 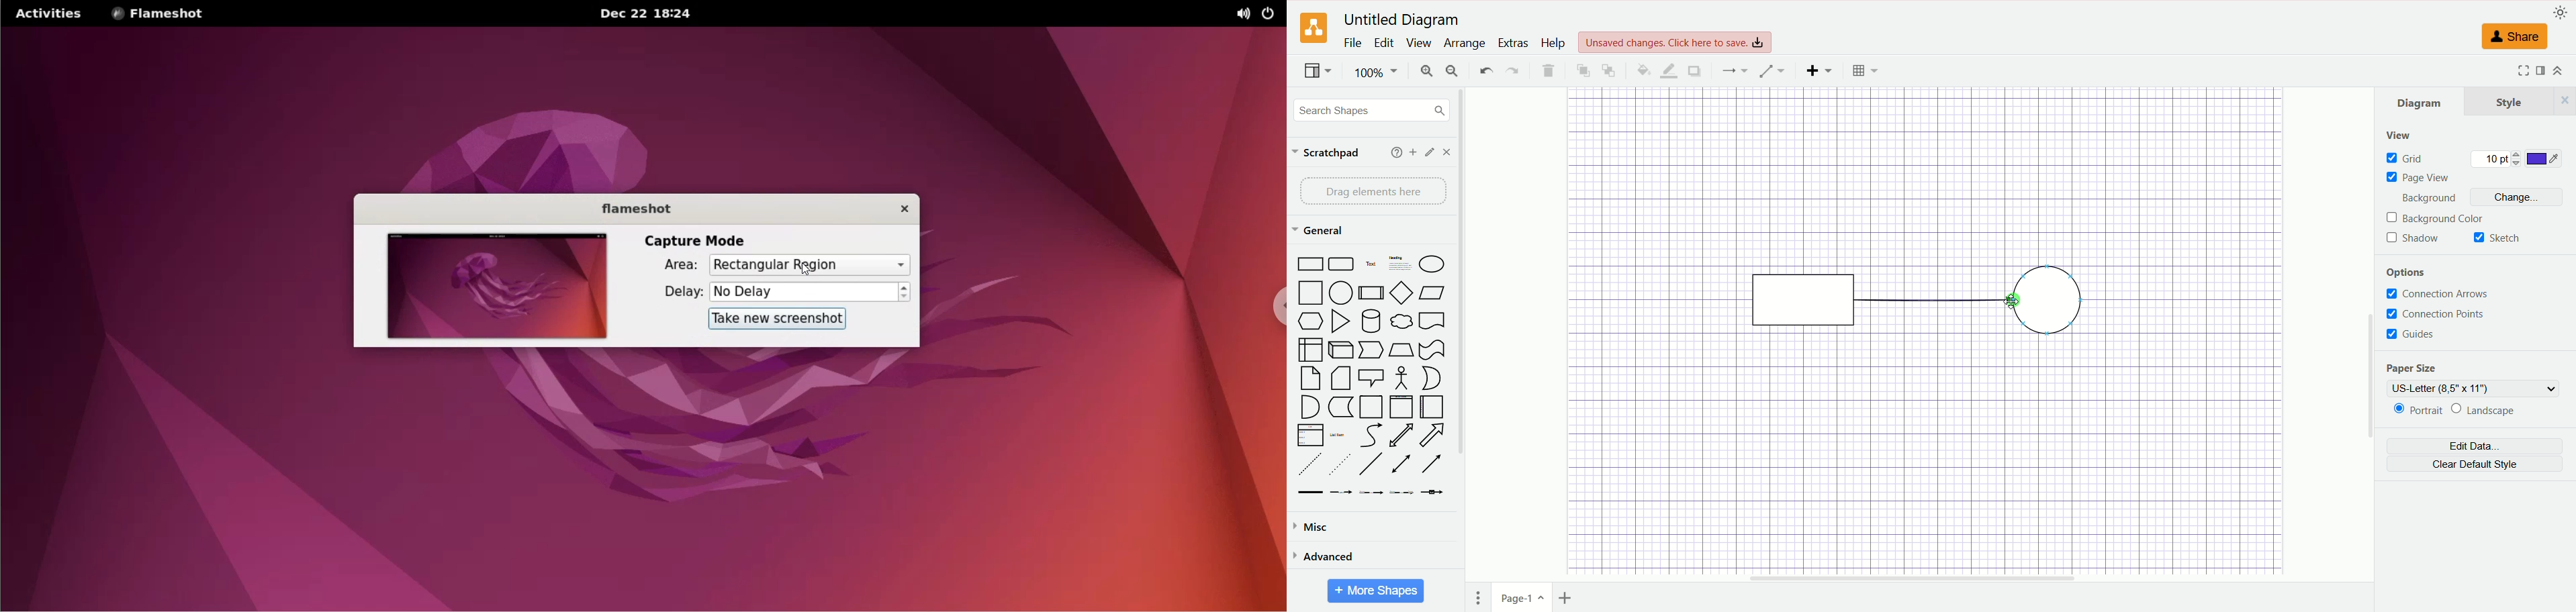 I want to click on options, so click(x=2410, y=274).